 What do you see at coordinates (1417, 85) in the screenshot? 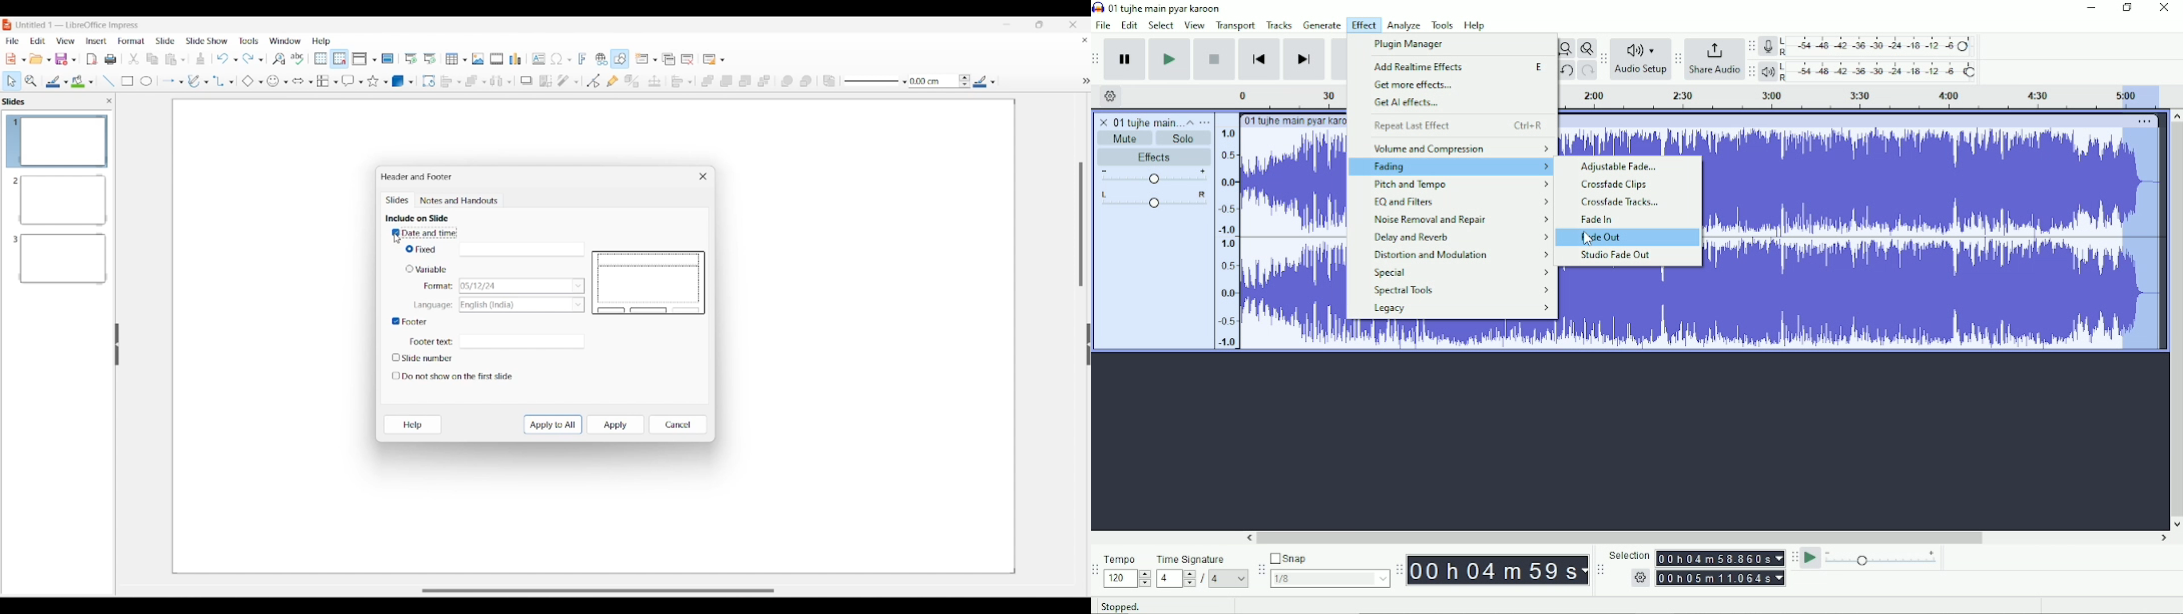
I see `Get more effects` at bounding box center [1417, 85].